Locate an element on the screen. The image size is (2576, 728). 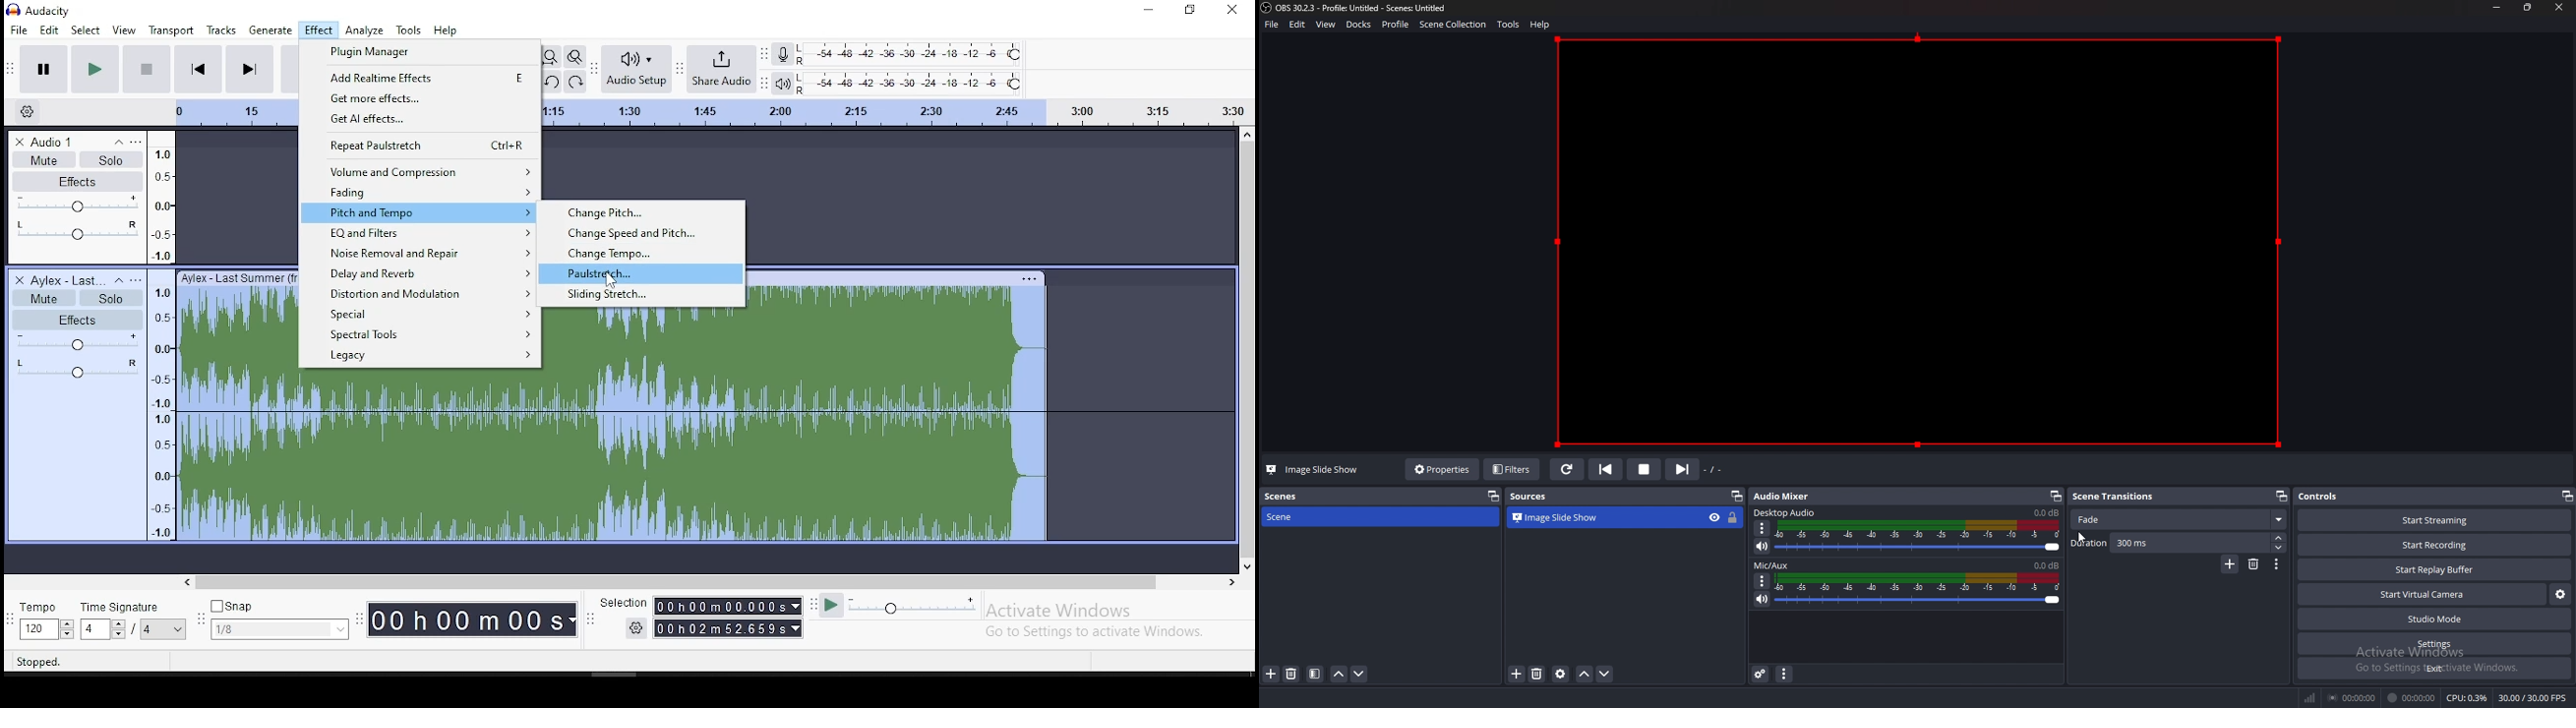
audio  is located at coordinates (64, 279).